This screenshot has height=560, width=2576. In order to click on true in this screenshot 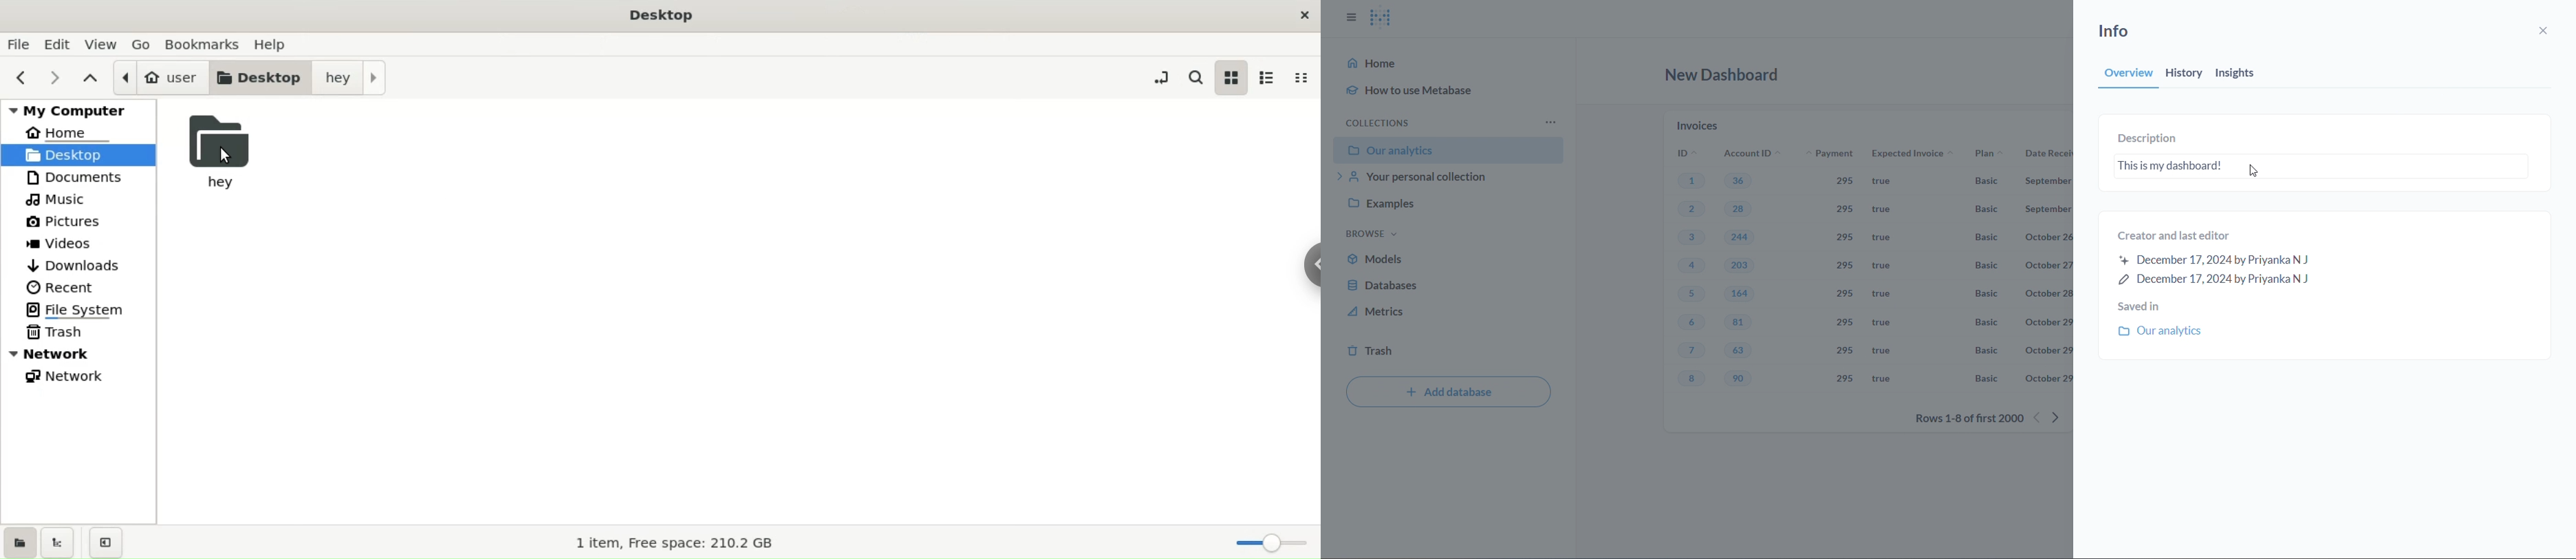, I will do `click(1889, 209)`.